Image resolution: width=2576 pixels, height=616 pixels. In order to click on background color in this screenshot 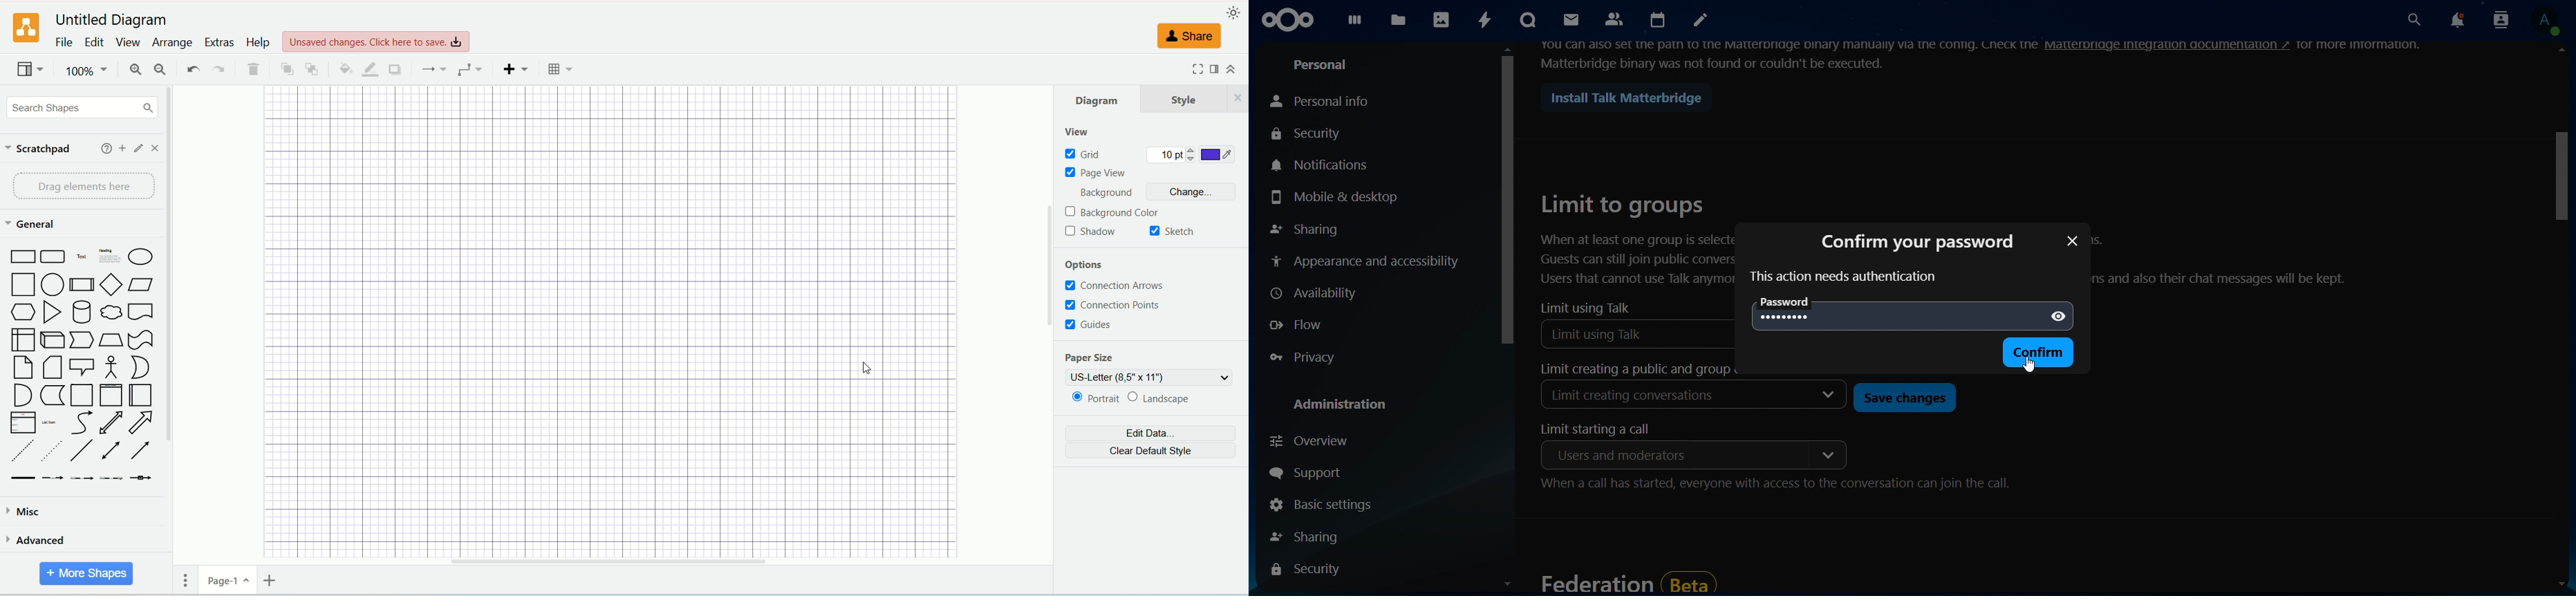, I will do `click(1124, 213)`.